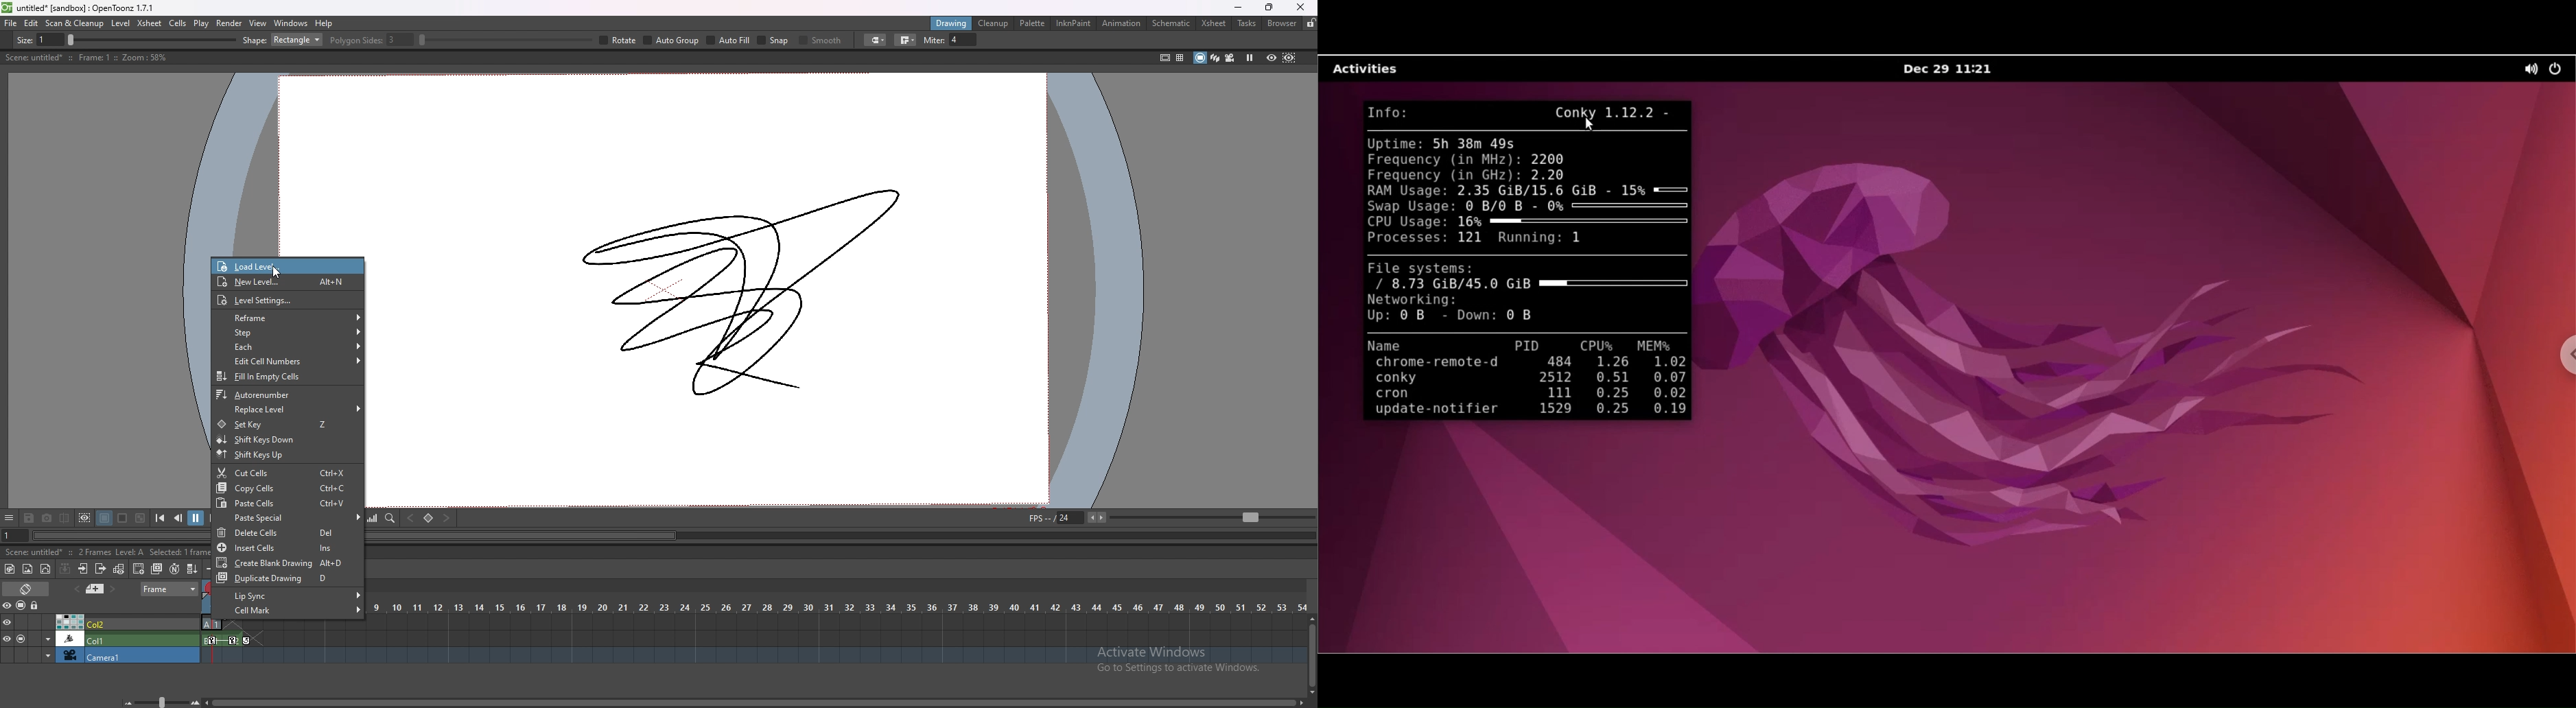 This screenshot has height=728, width=2576. Describe the element at coordinates (243, 266) in the screenshot. I see `load level` at that location.